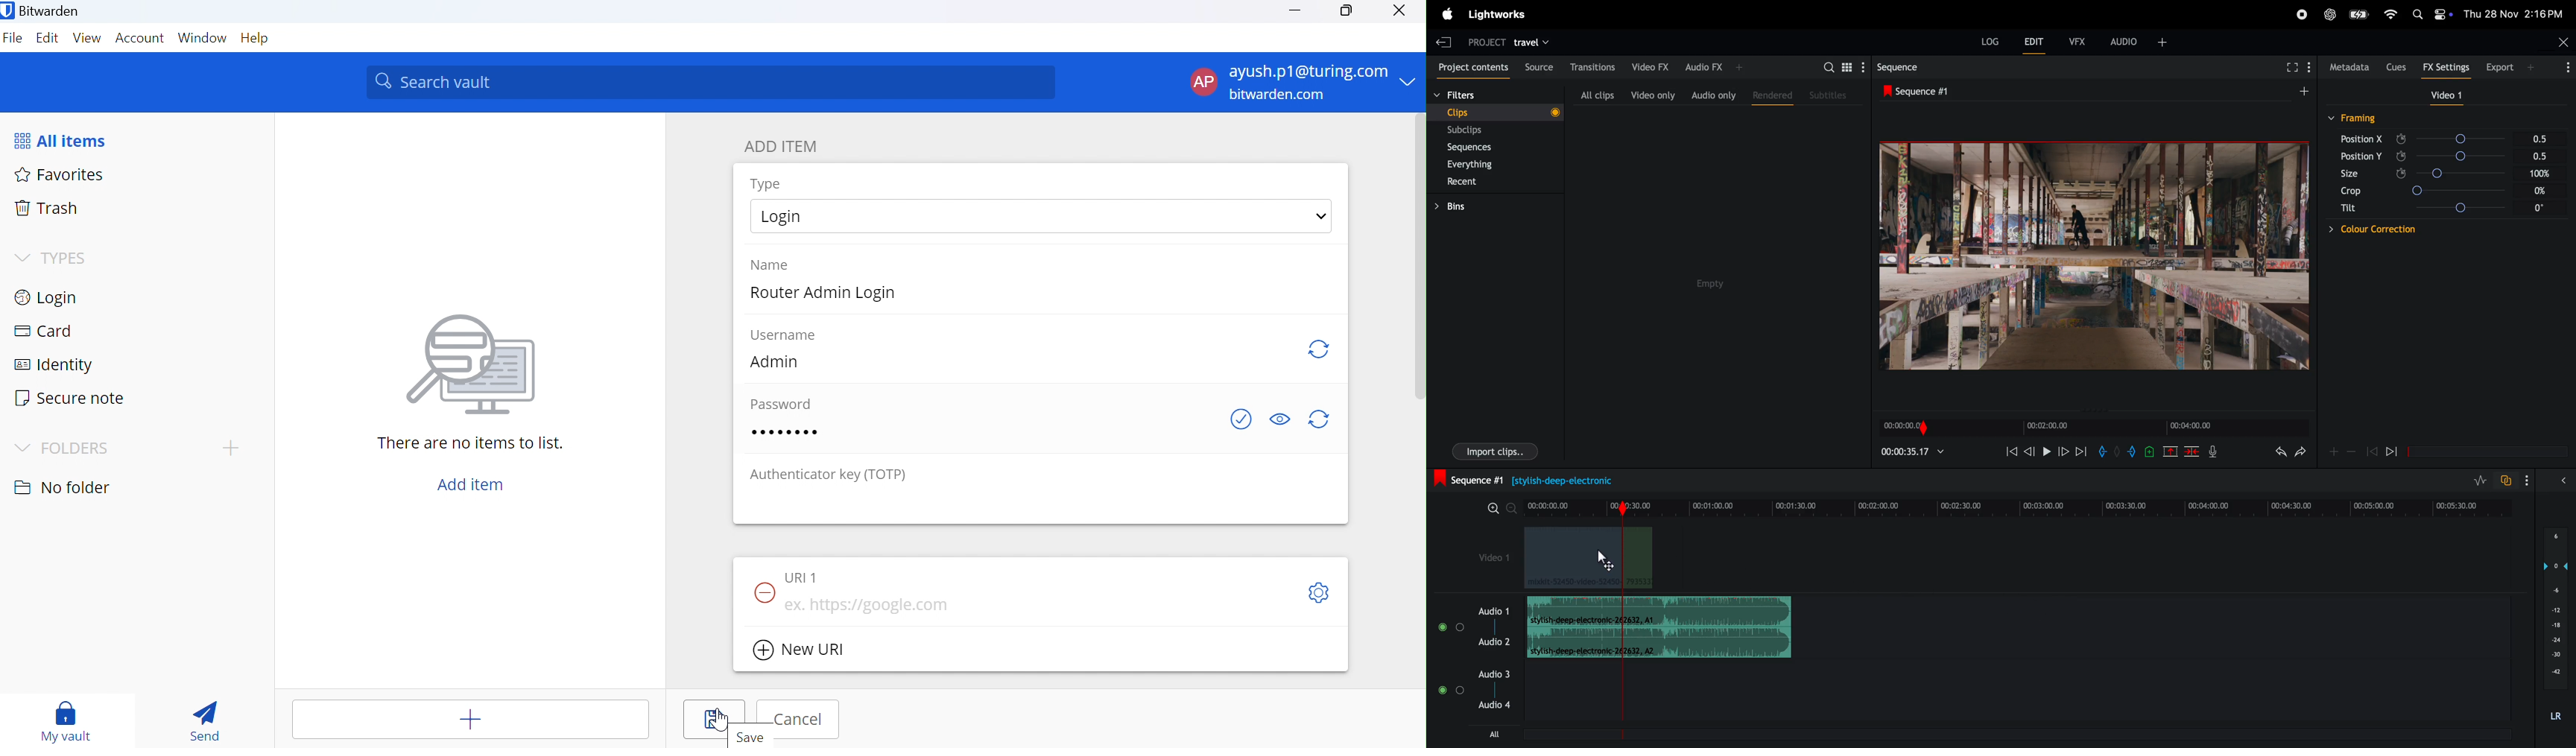 This screenshot has height=756, width=2576. Describe the element at coordinates (1235, 420) in the screenshot. I see `Check if password has been exposed` at that location.